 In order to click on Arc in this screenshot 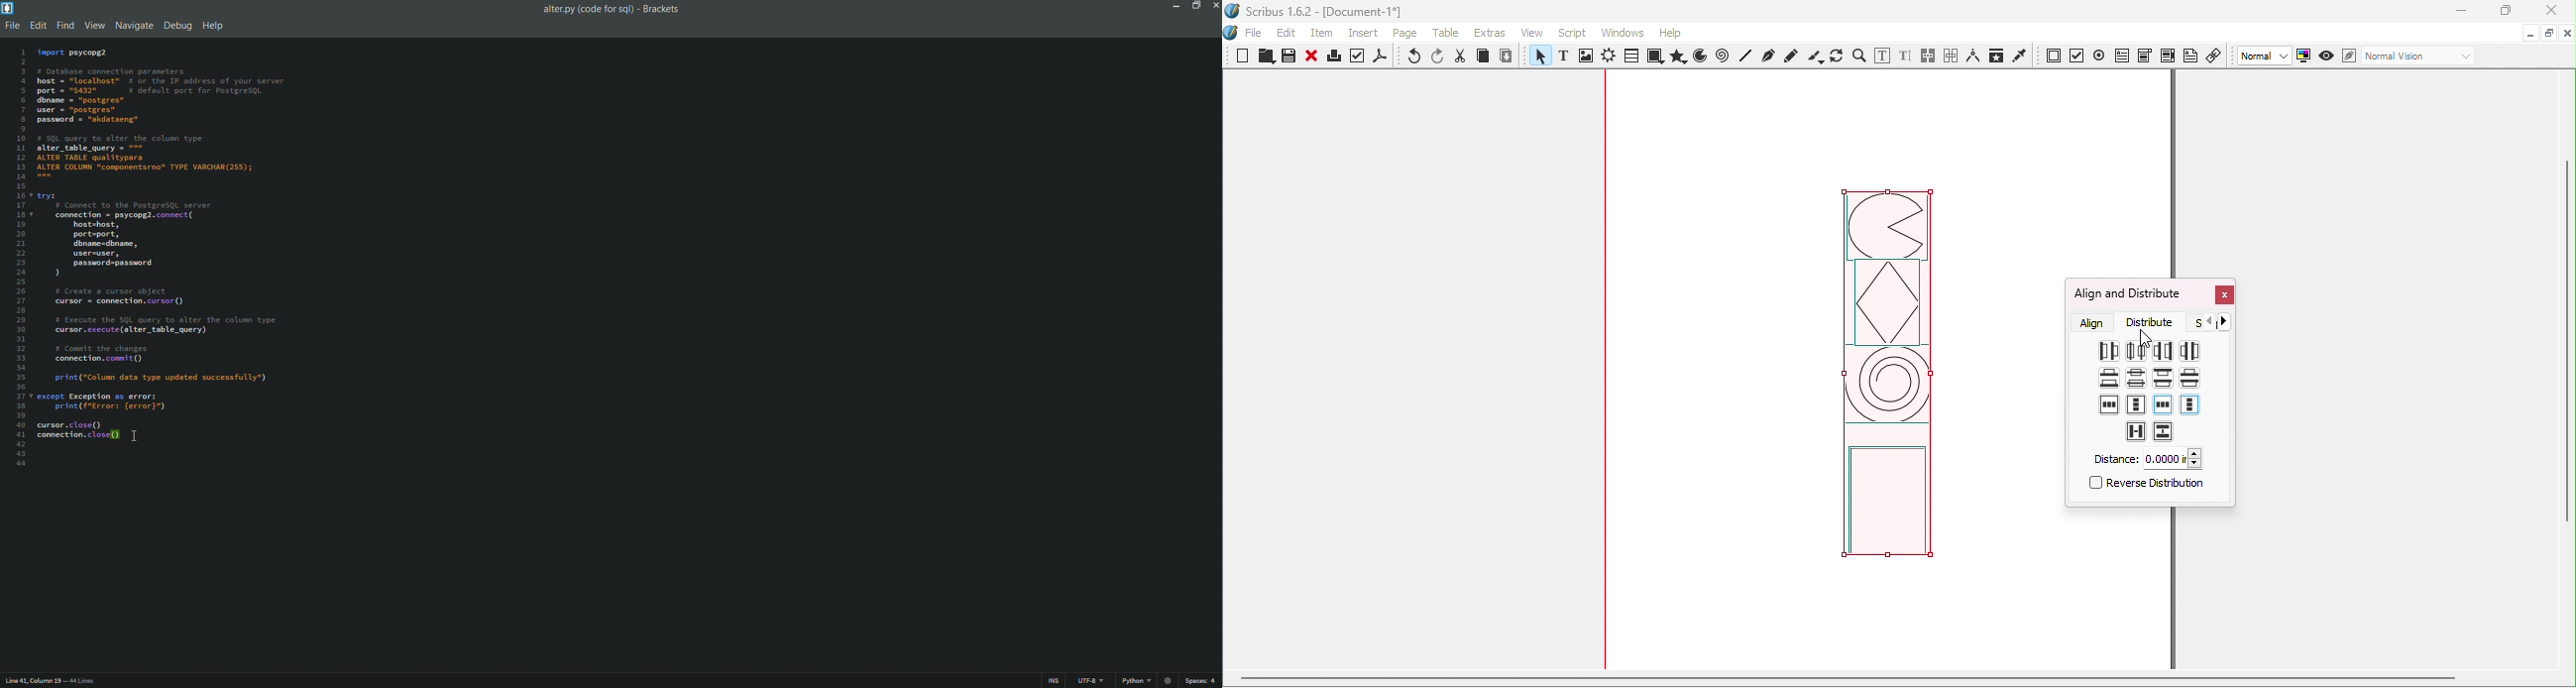, I will do `click(1700, 57)`.